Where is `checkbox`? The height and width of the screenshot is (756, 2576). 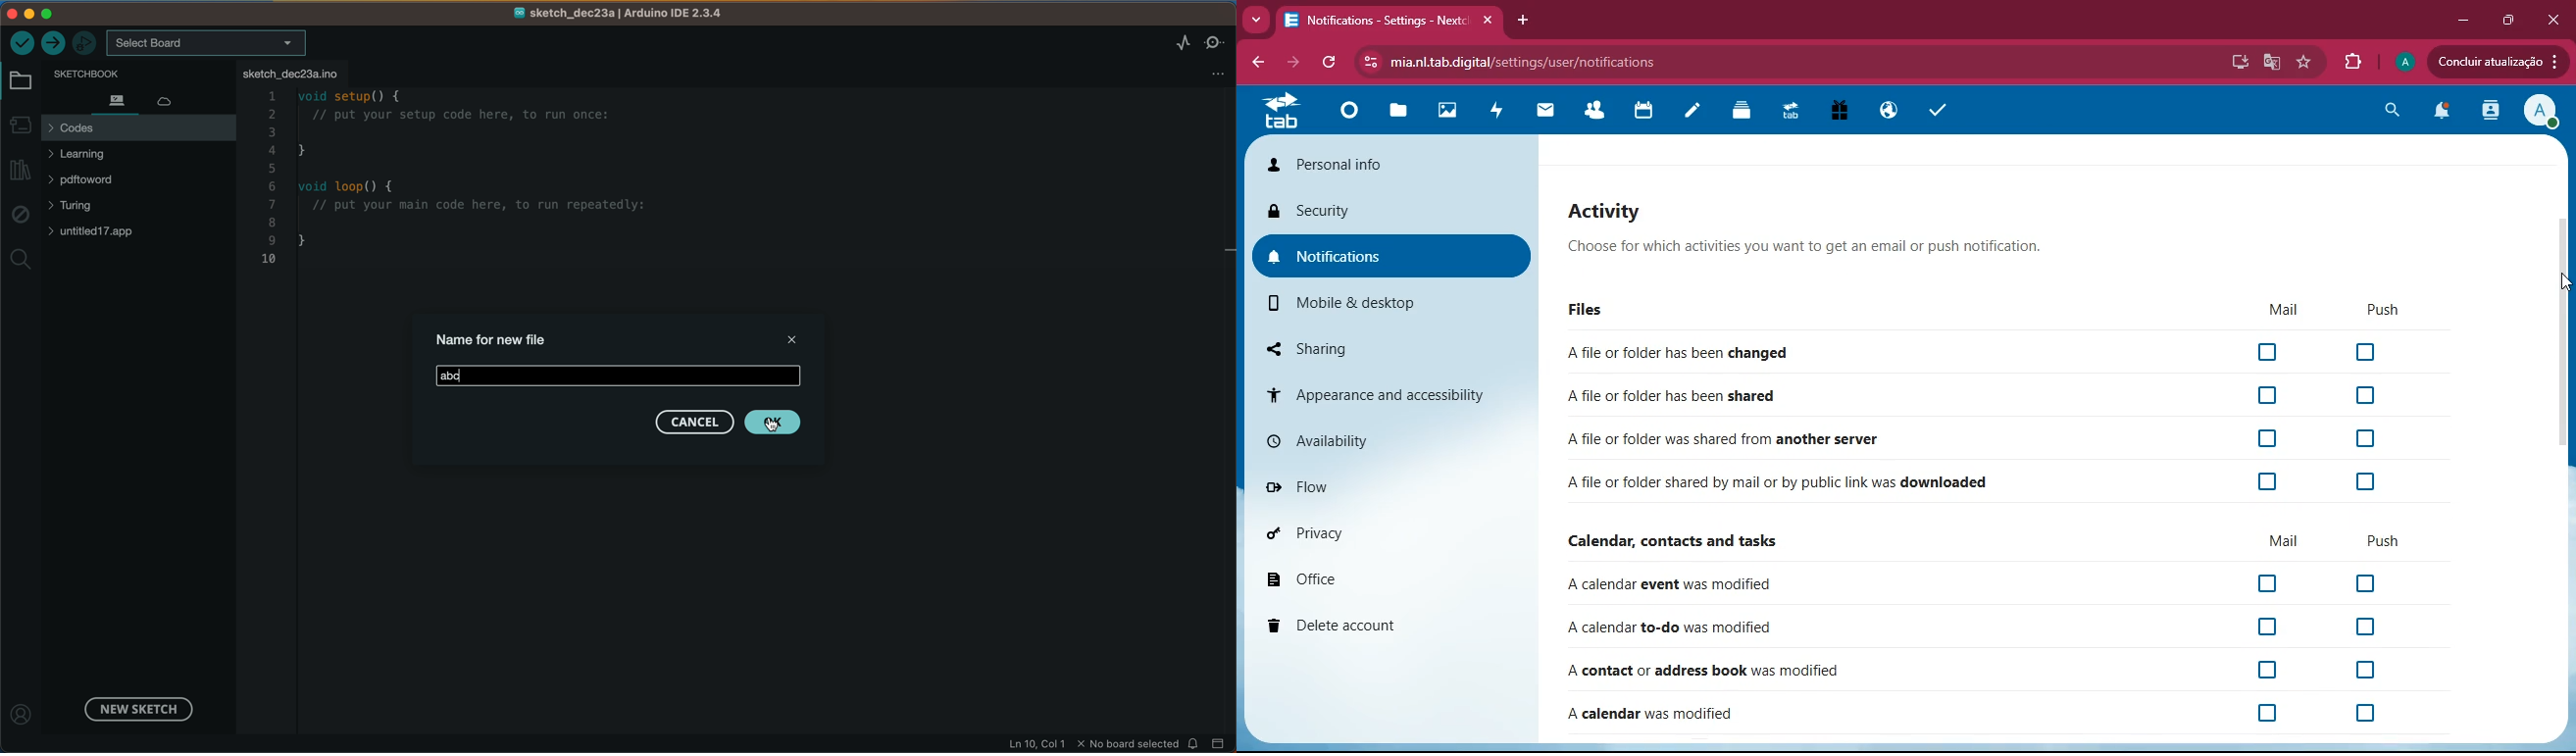 checkbox is located at coordinates (2266, 353).